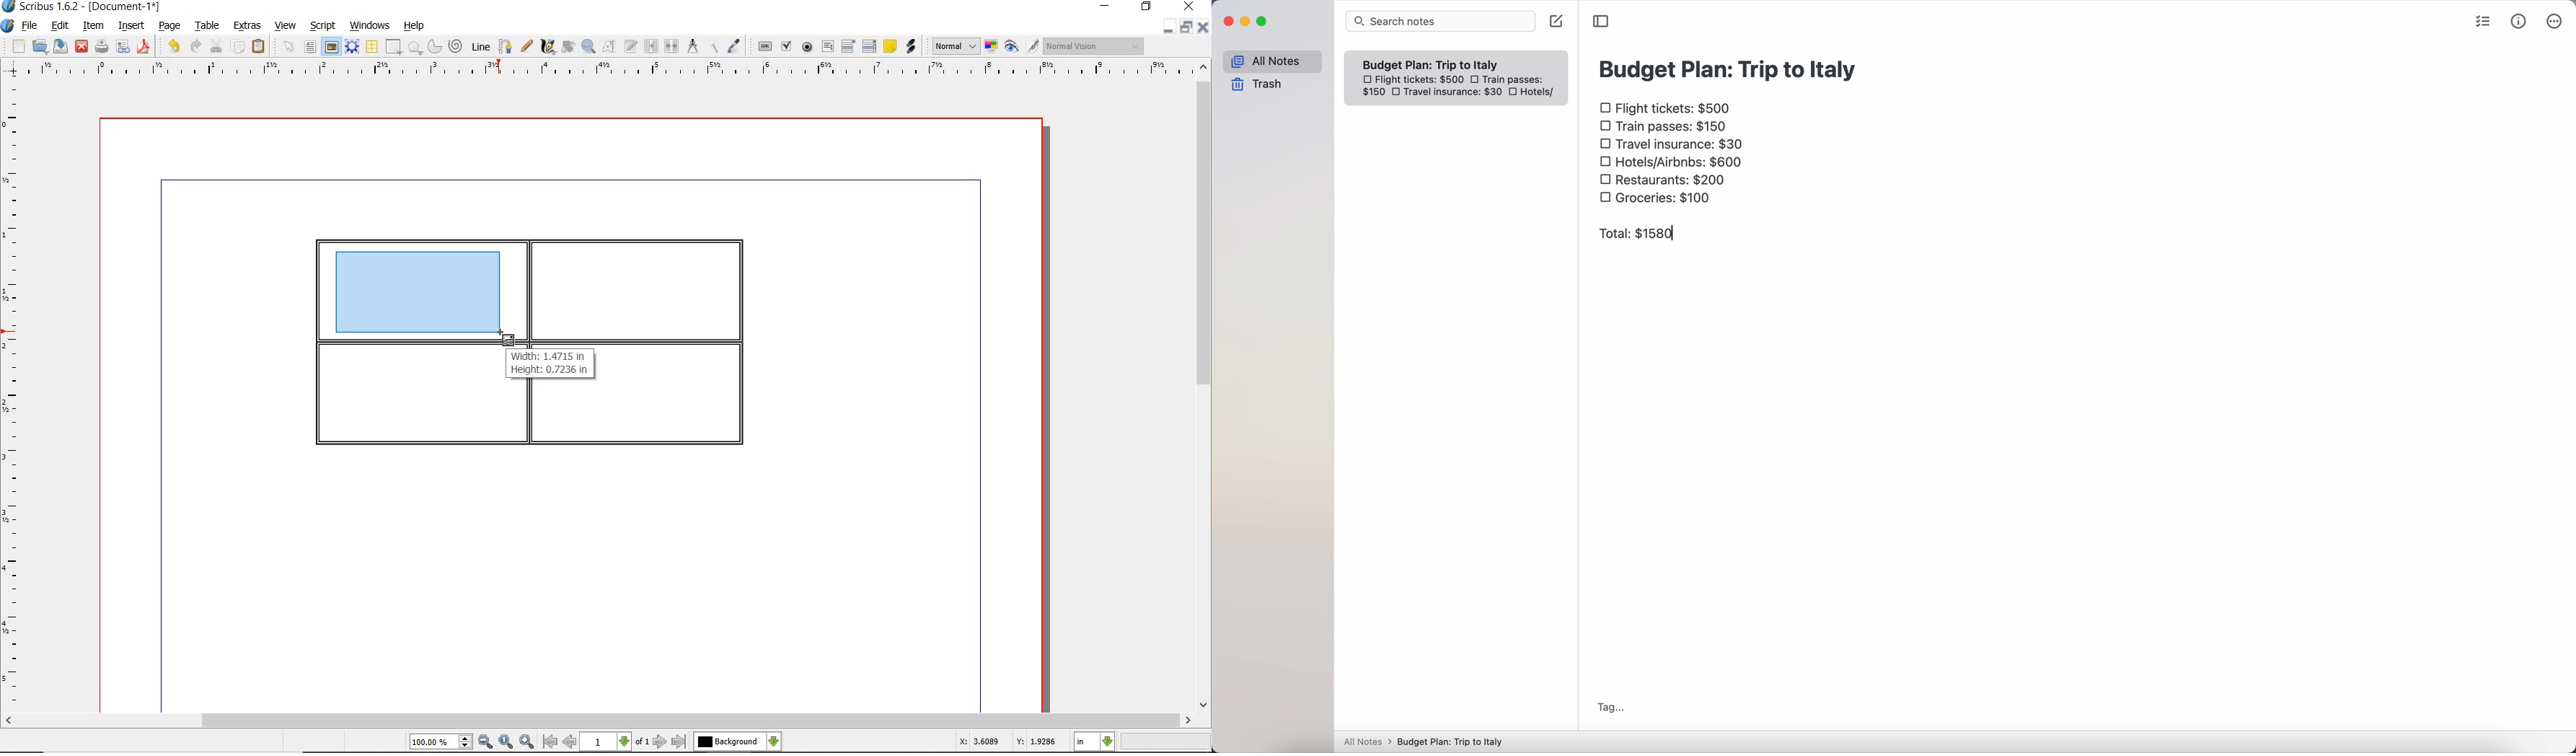 Image resolution: width=2576 pixels, height=756 pixels. I want to click on travel insurance: $30, so click(1456, 93).